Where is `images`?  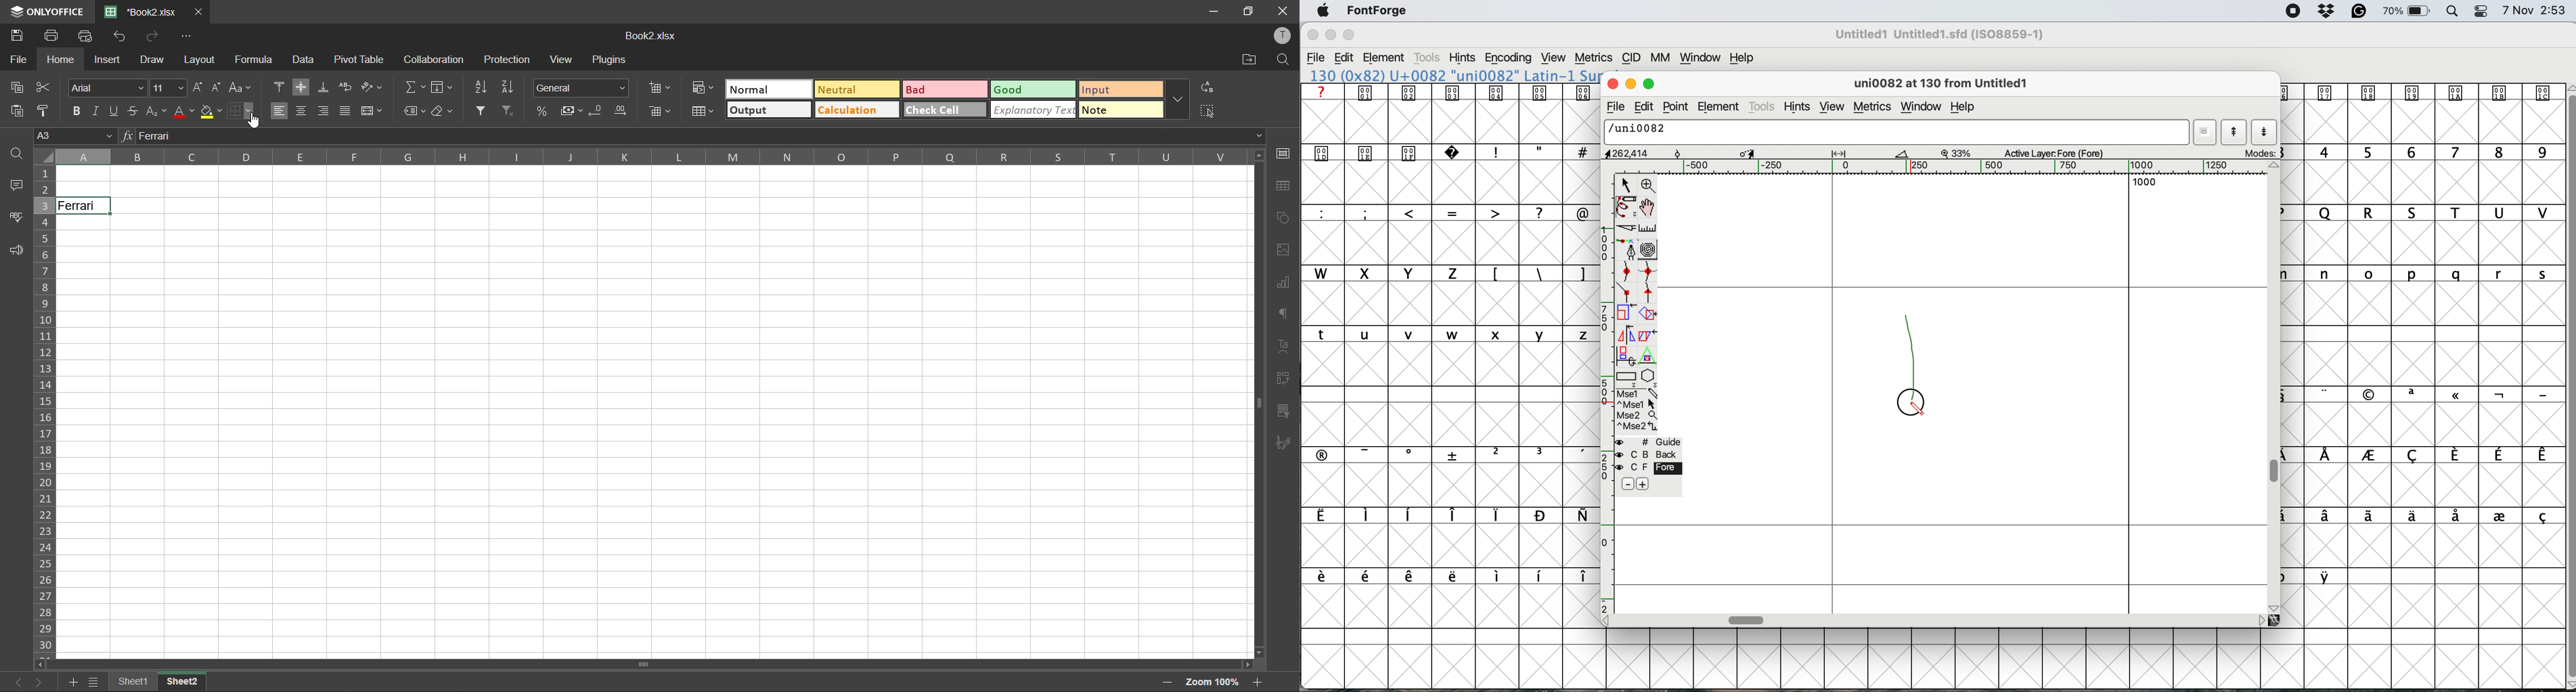 images is located at coordinates (1283, 251).